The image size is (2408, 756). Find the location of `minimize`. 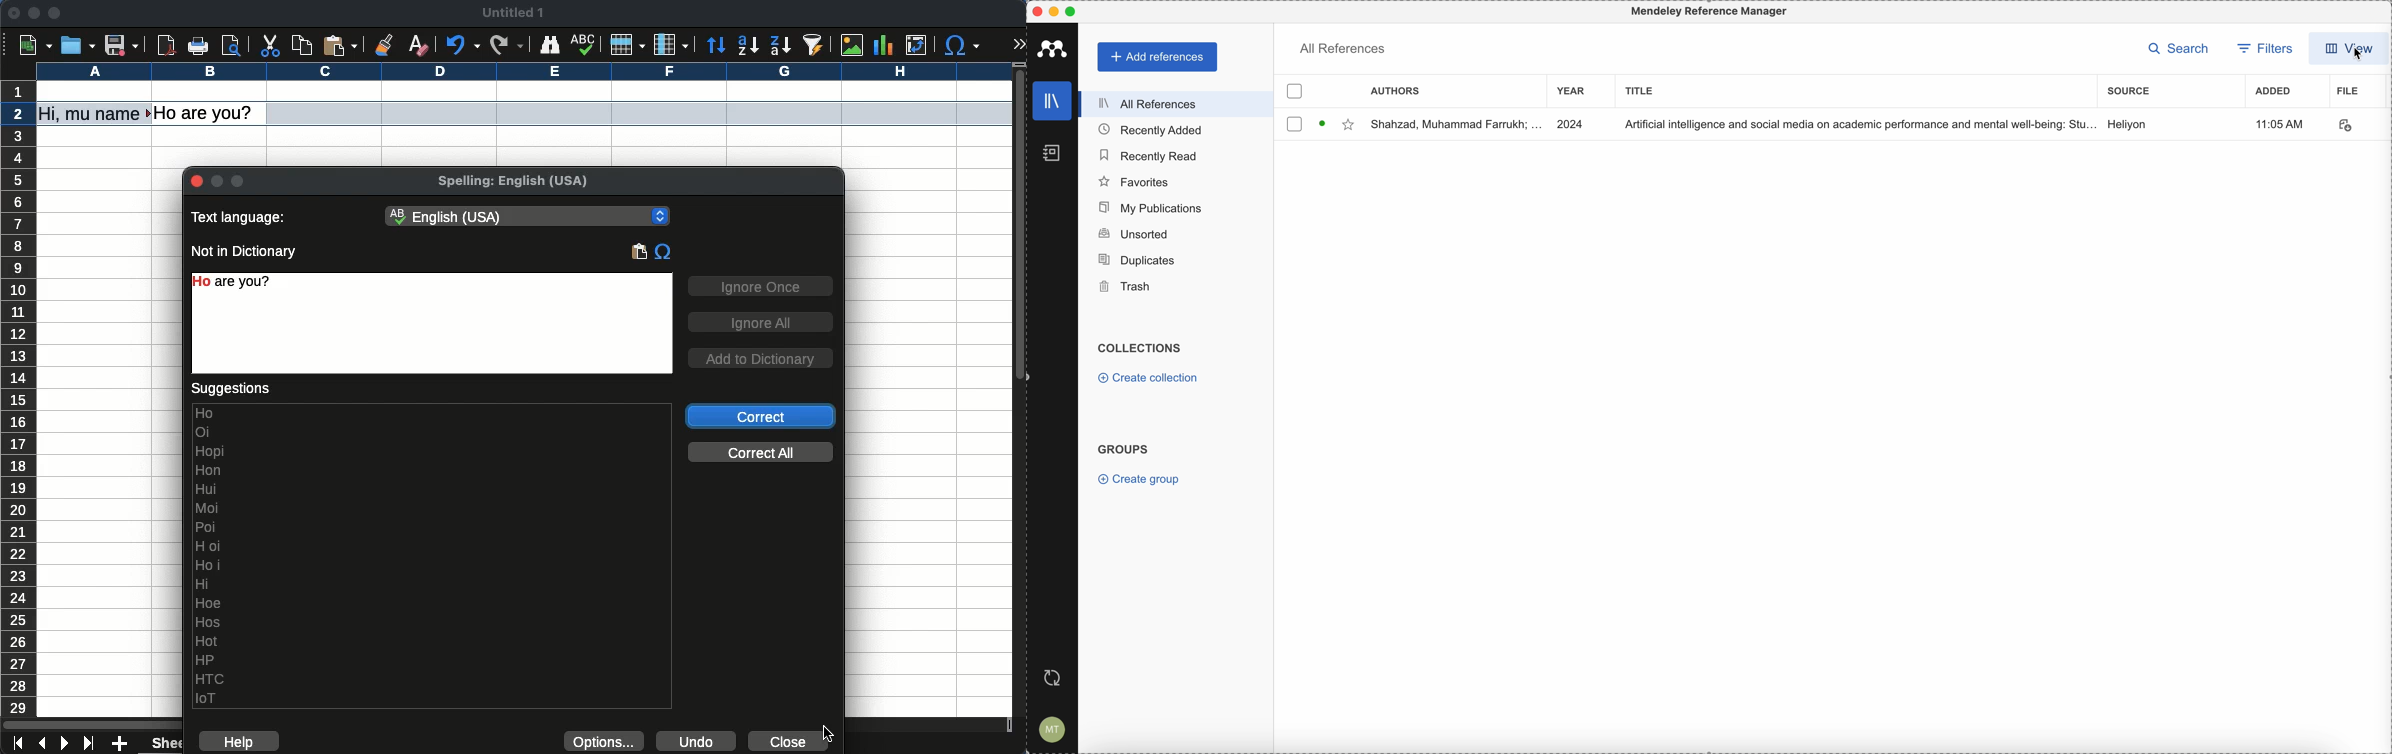

minimize is located at coordinates (1056, 11).